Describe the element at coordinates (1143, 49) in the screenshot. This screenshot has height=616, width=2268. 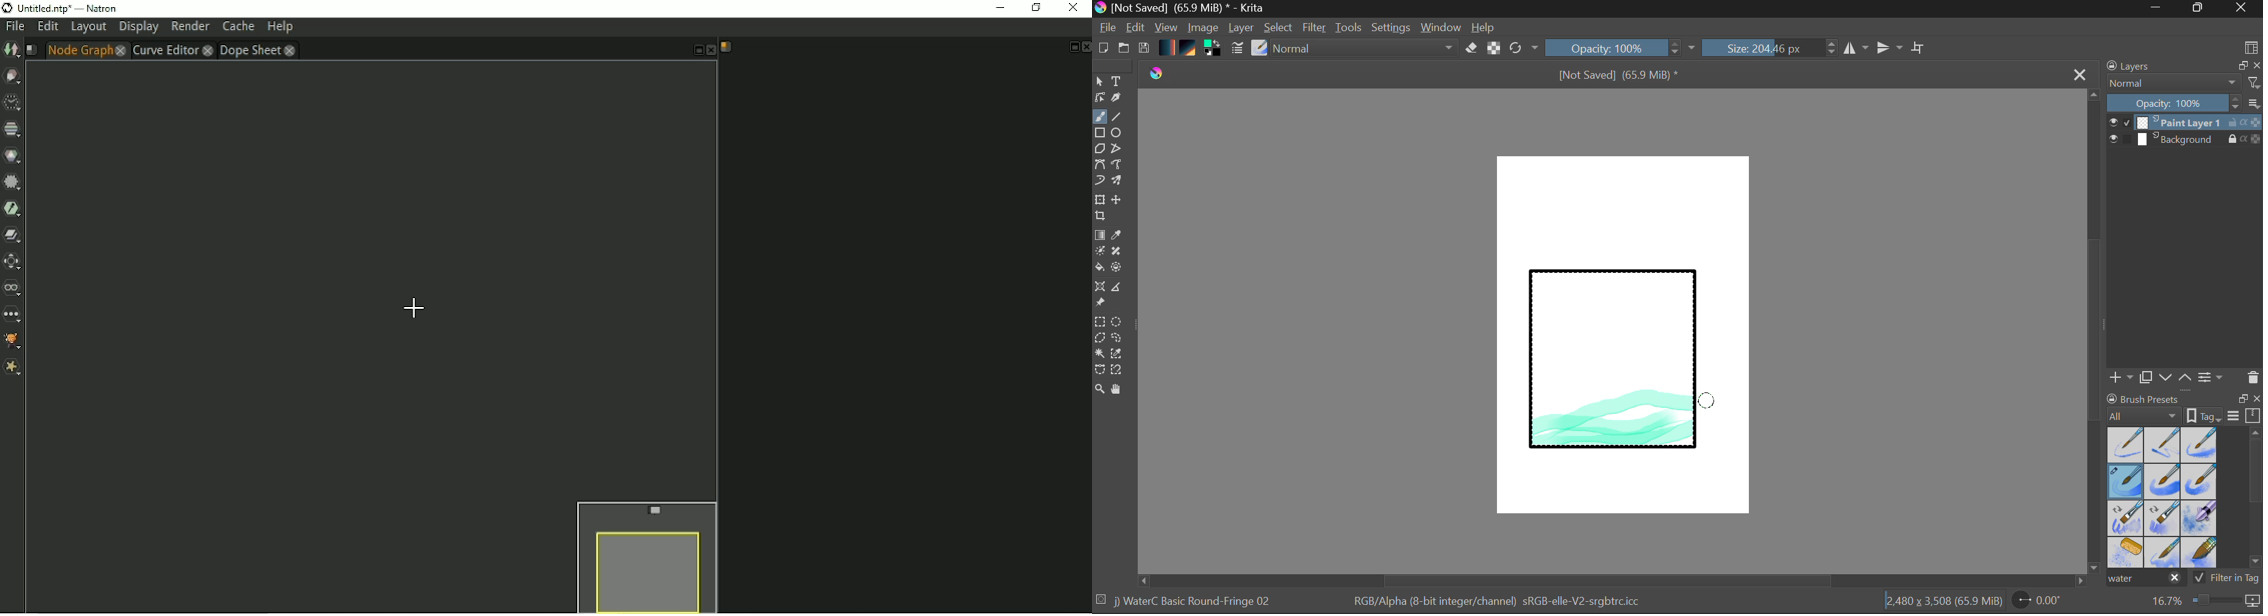
I see `Save` at that location.